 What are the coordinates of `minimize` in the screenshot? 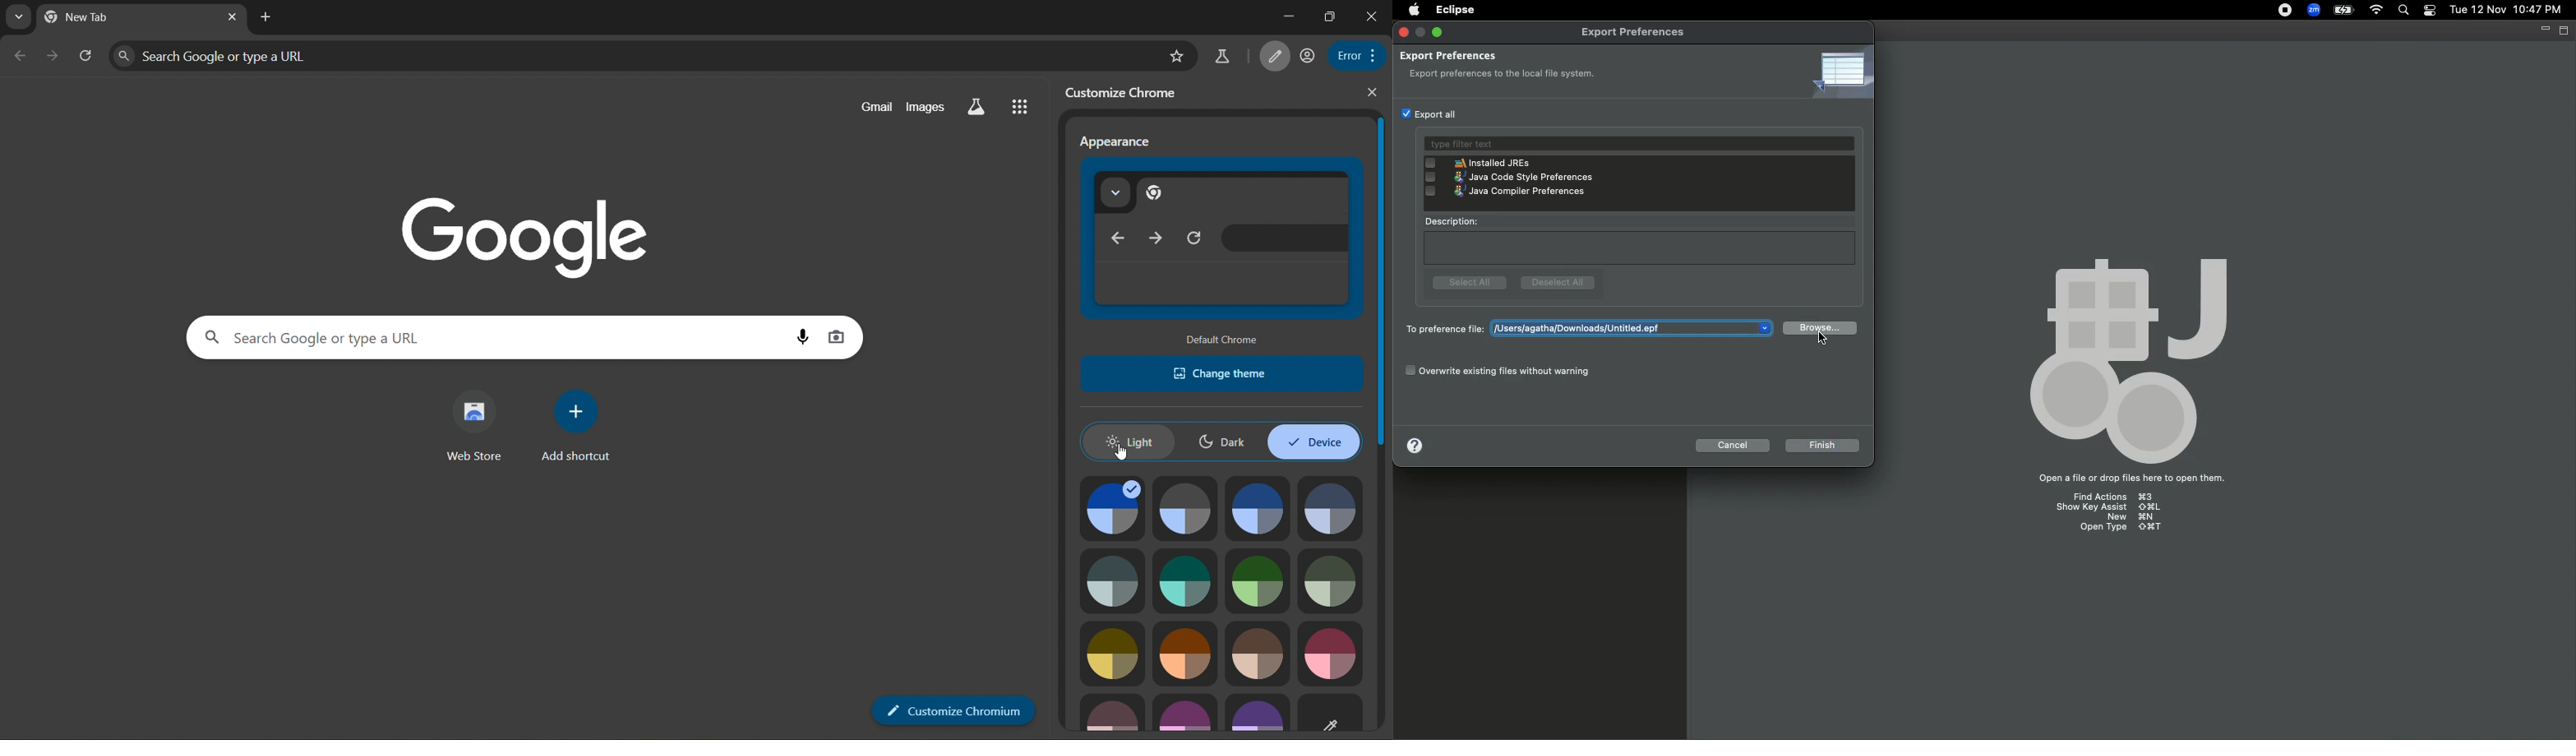 It's located at (1285, 16).